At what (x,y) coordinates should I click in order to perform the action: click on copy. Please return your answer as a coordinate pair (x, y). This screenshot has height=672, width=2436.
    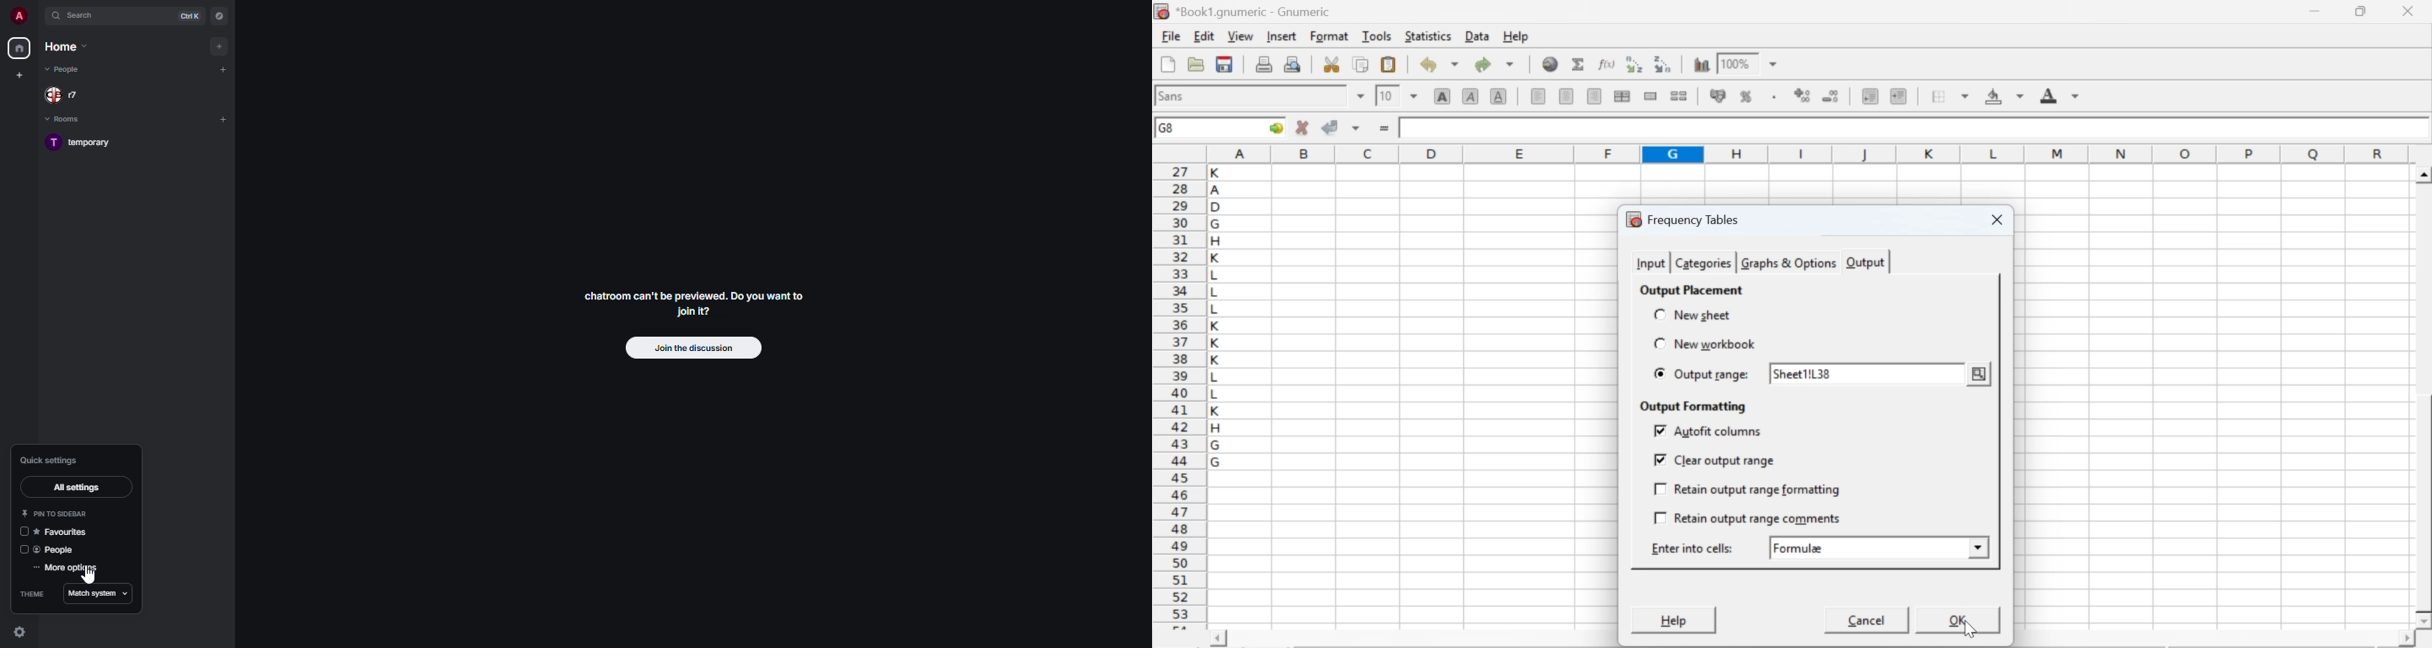
    Looking at the image, I should click on (1362, 64).